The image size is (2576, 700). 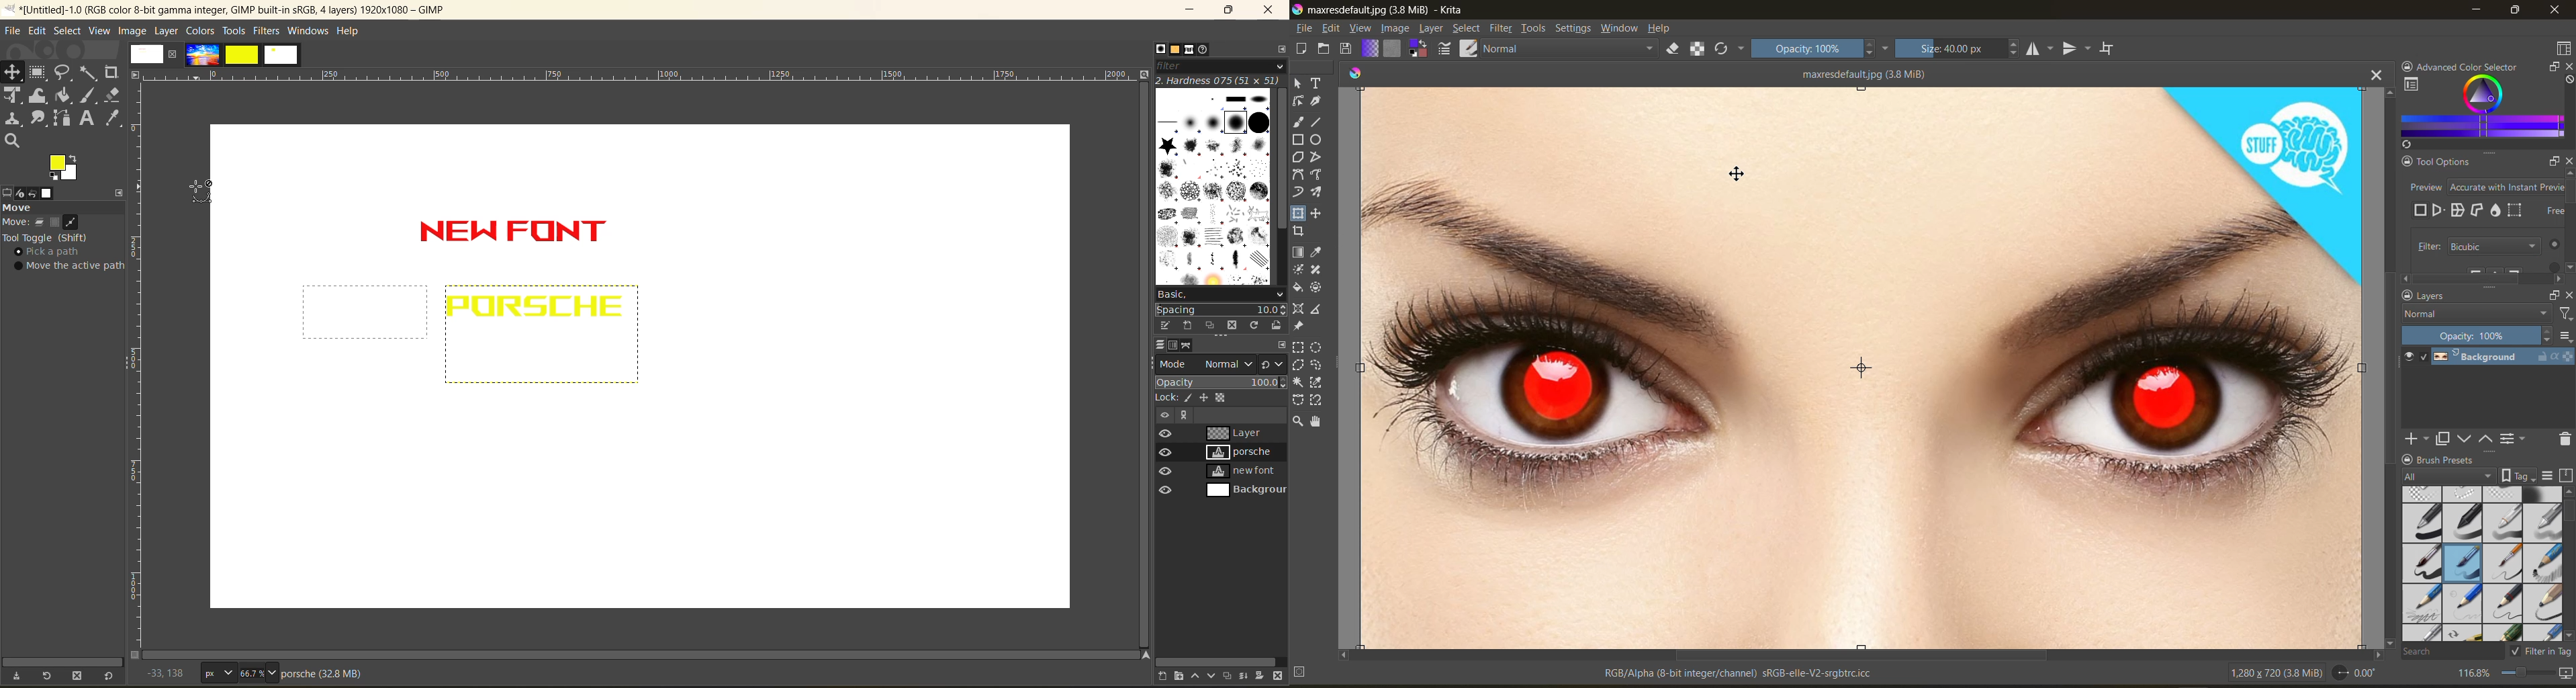 What do you see at coordinates (1336, 29) in the screenshot?
I see `edit` at bounding box center [1336, 29].